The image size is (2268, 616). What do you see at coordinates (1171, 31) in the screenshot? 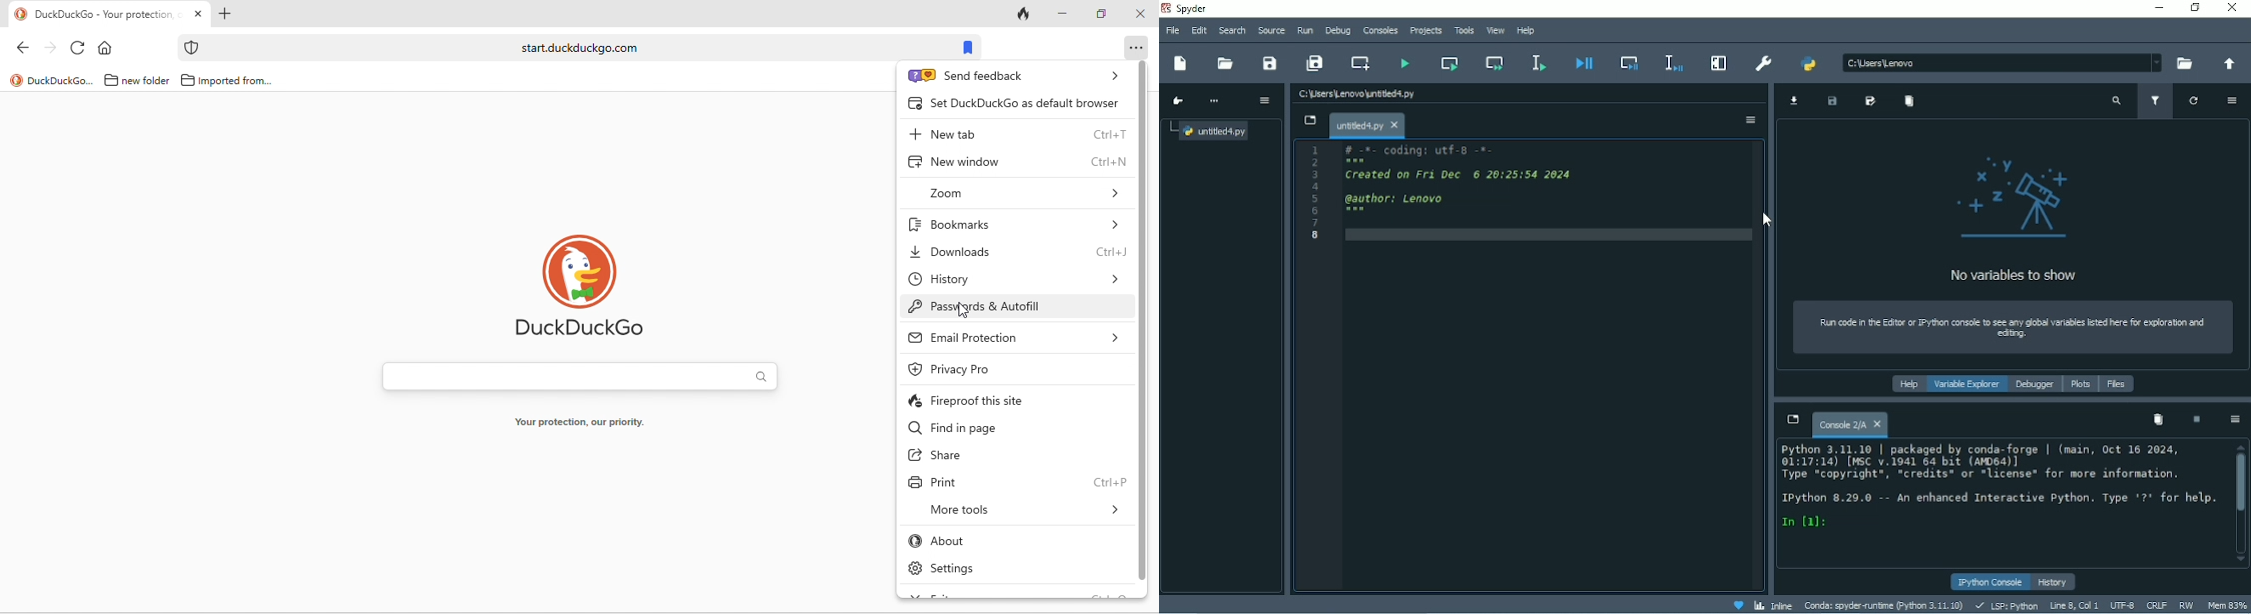
I see `File` at bounding box center [1171, 31].